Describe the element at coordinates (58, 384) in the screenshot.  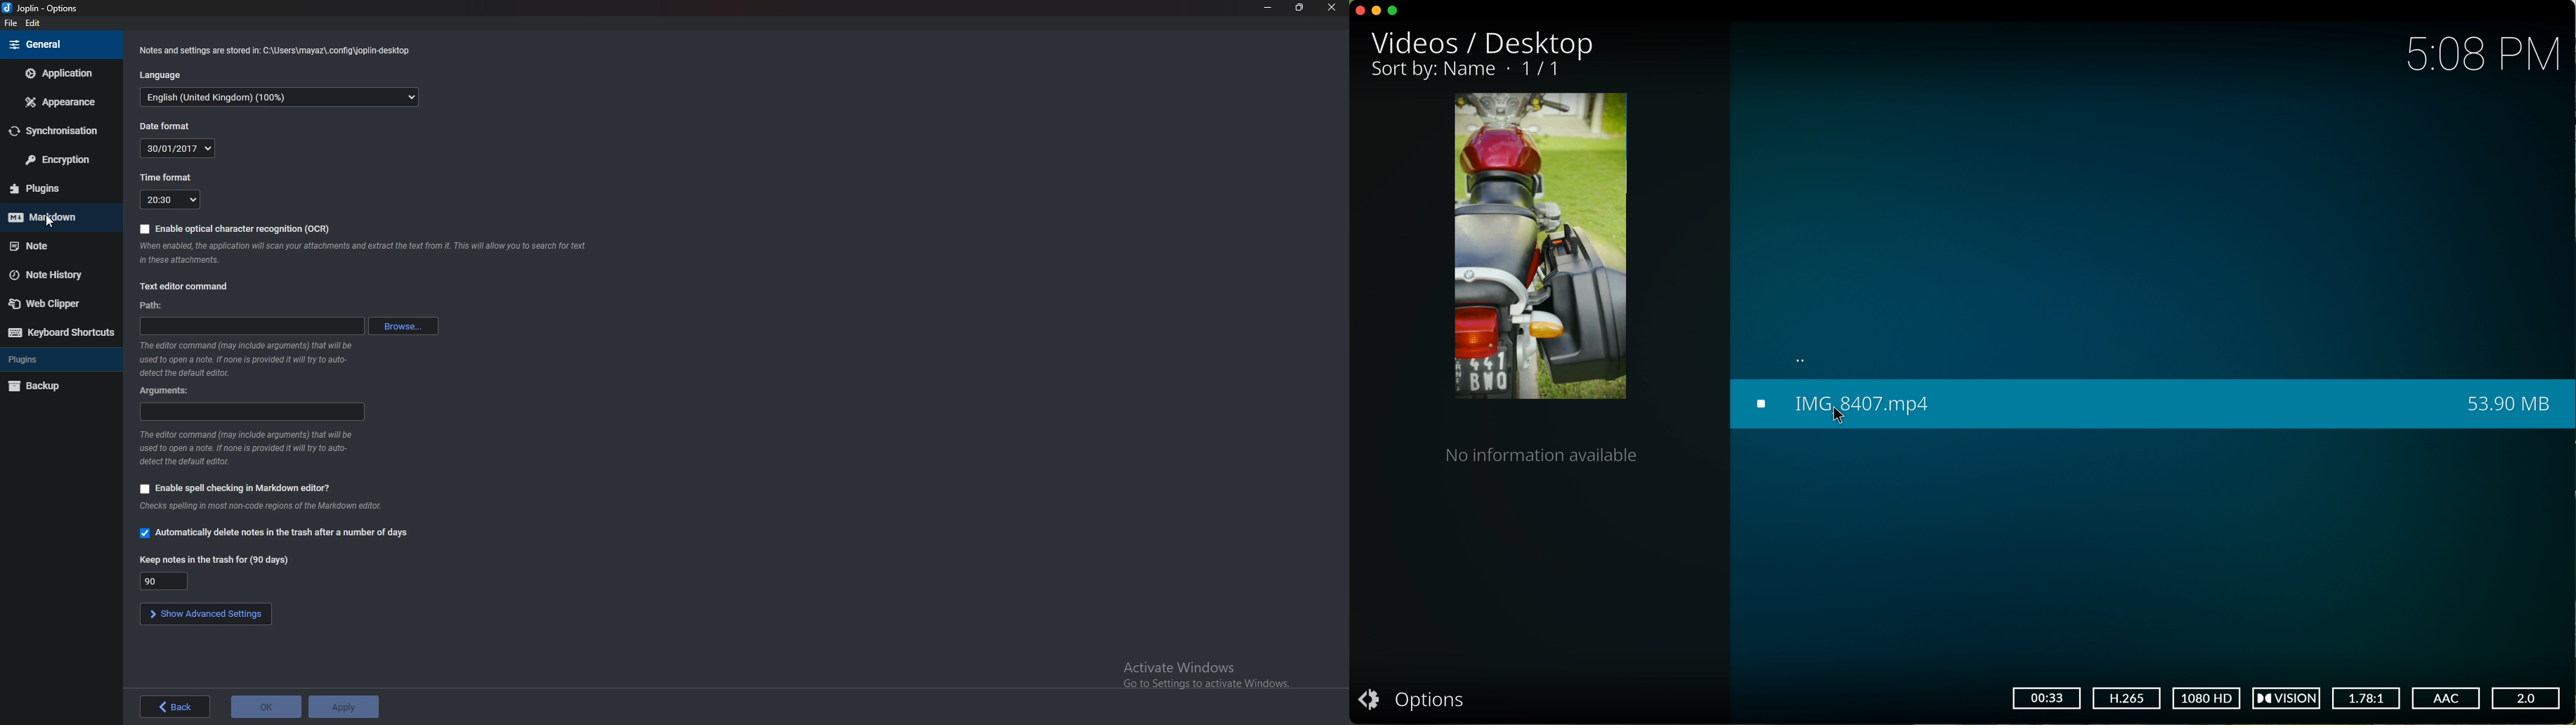
I see `backup` at that location.